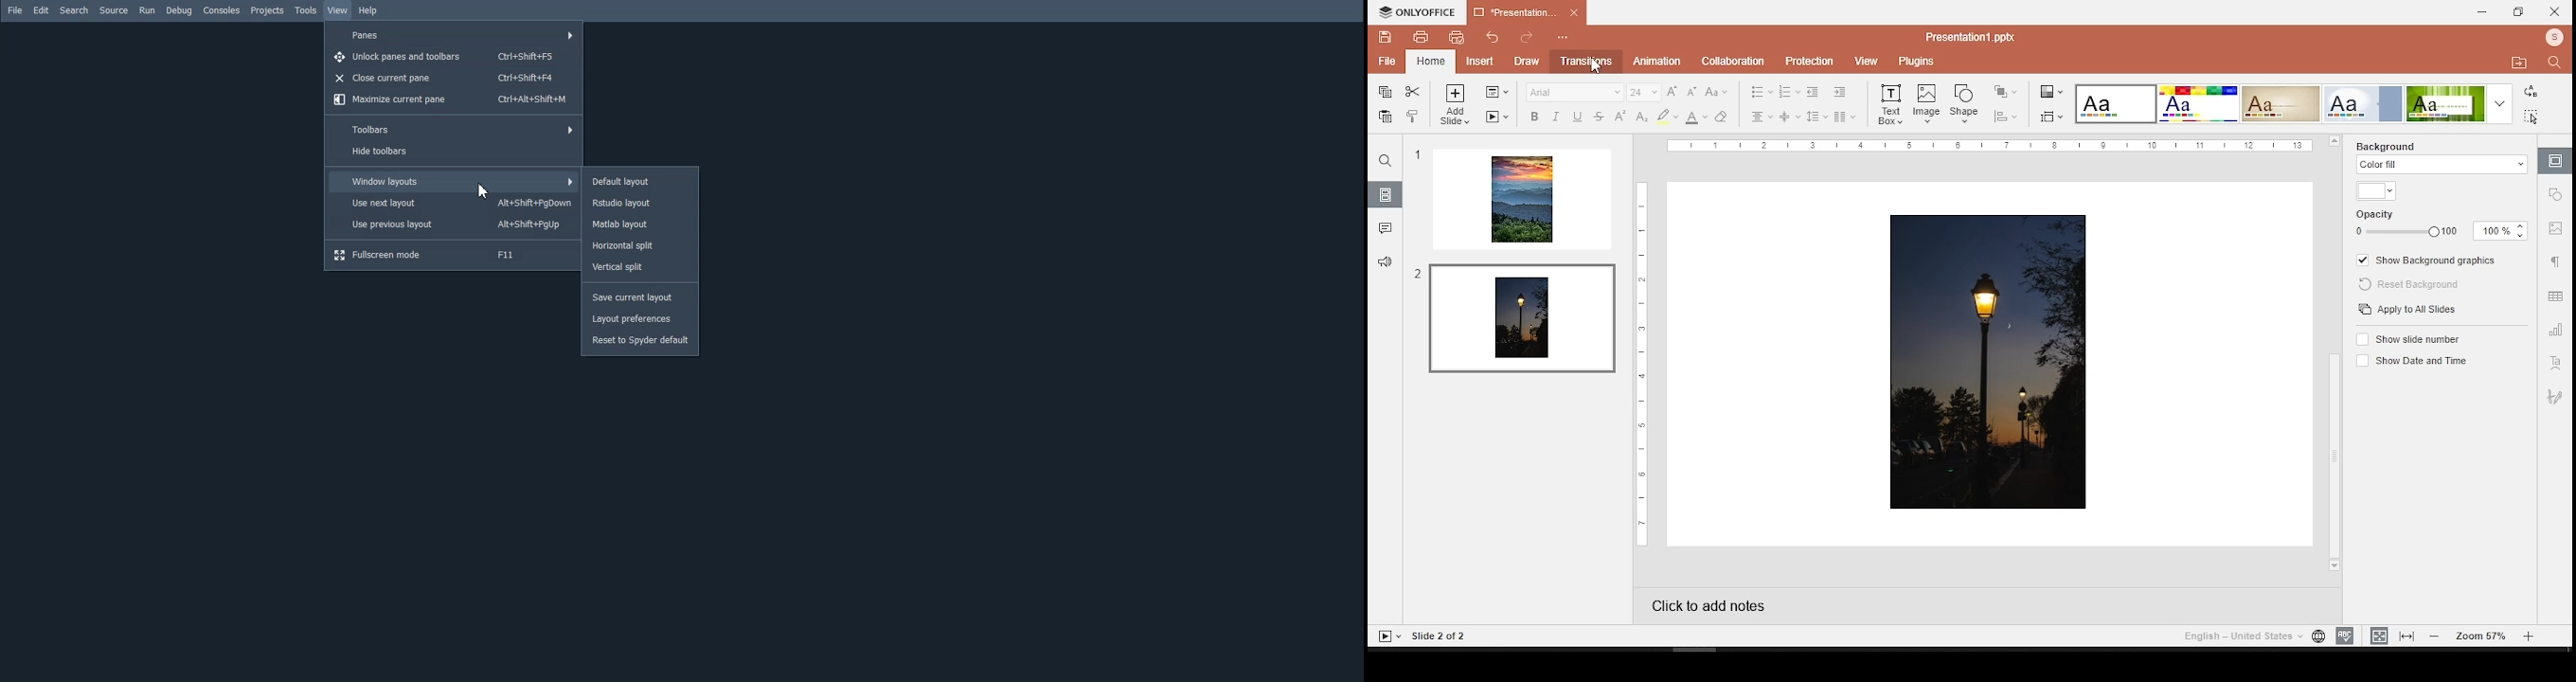 This screenshot has width=2576, height=700. What do you see at coordinates (1789, 117) in the screenshot?
I see `vertical align` at bounding box center [1789, 117].